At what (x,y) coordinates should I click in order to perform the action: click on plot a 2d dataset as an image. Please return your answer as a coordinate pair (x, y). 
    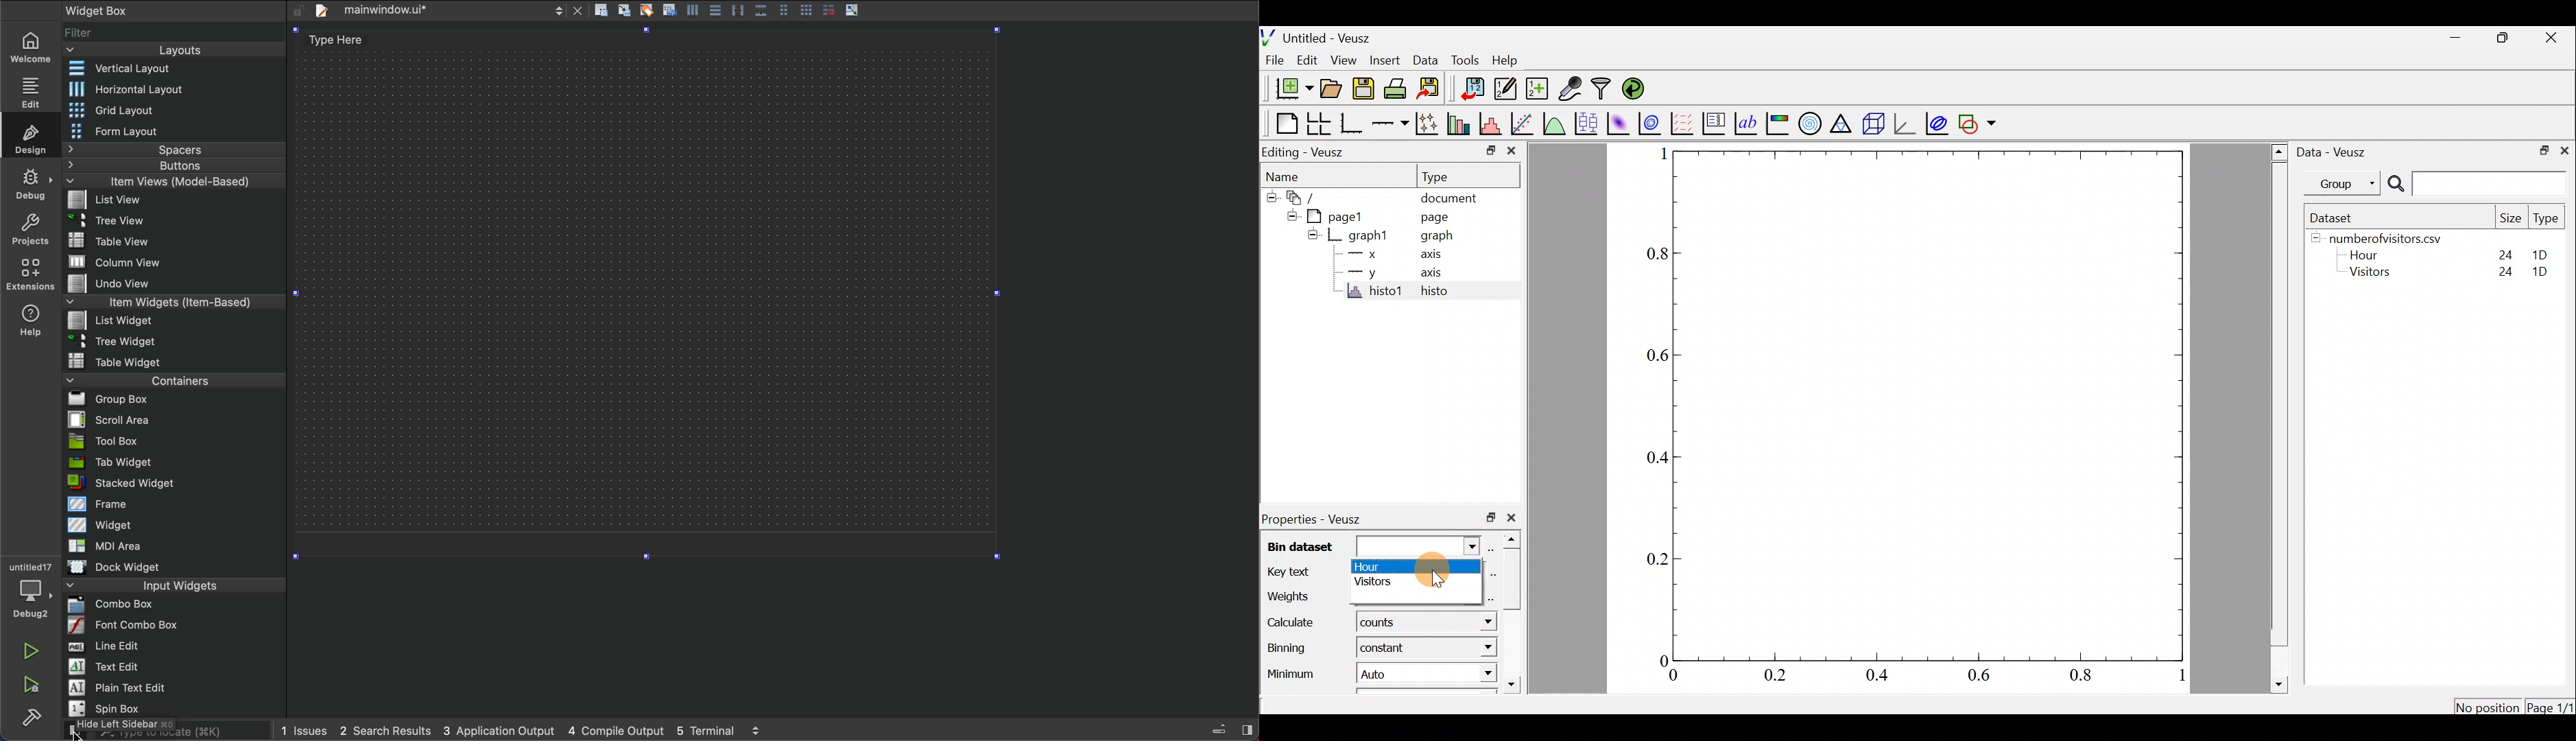
    Looking at the image, I should click on (1620, 122).